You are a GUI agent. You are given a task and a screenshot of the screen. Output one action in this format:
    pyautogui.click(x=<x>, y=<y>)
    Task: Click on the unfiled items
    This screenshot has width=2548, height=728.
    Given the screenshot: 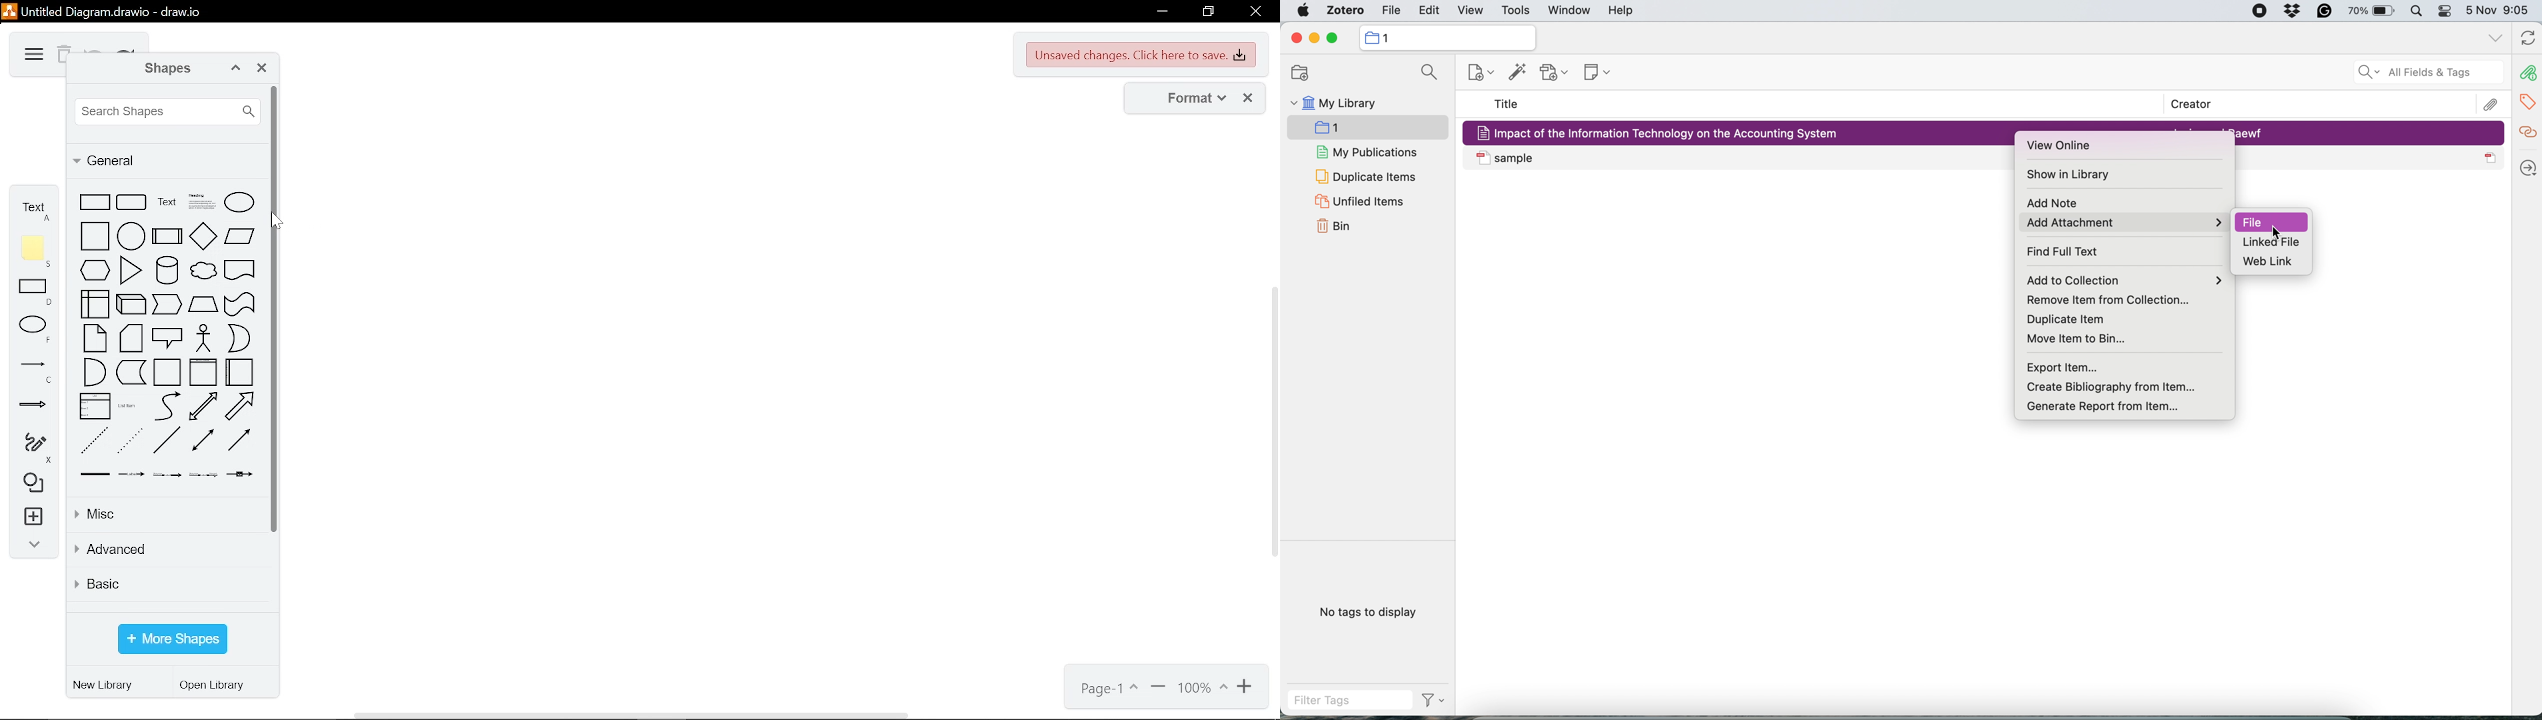 What is the action you would take?
    pyautogui.click(x=1359, y=202)
    